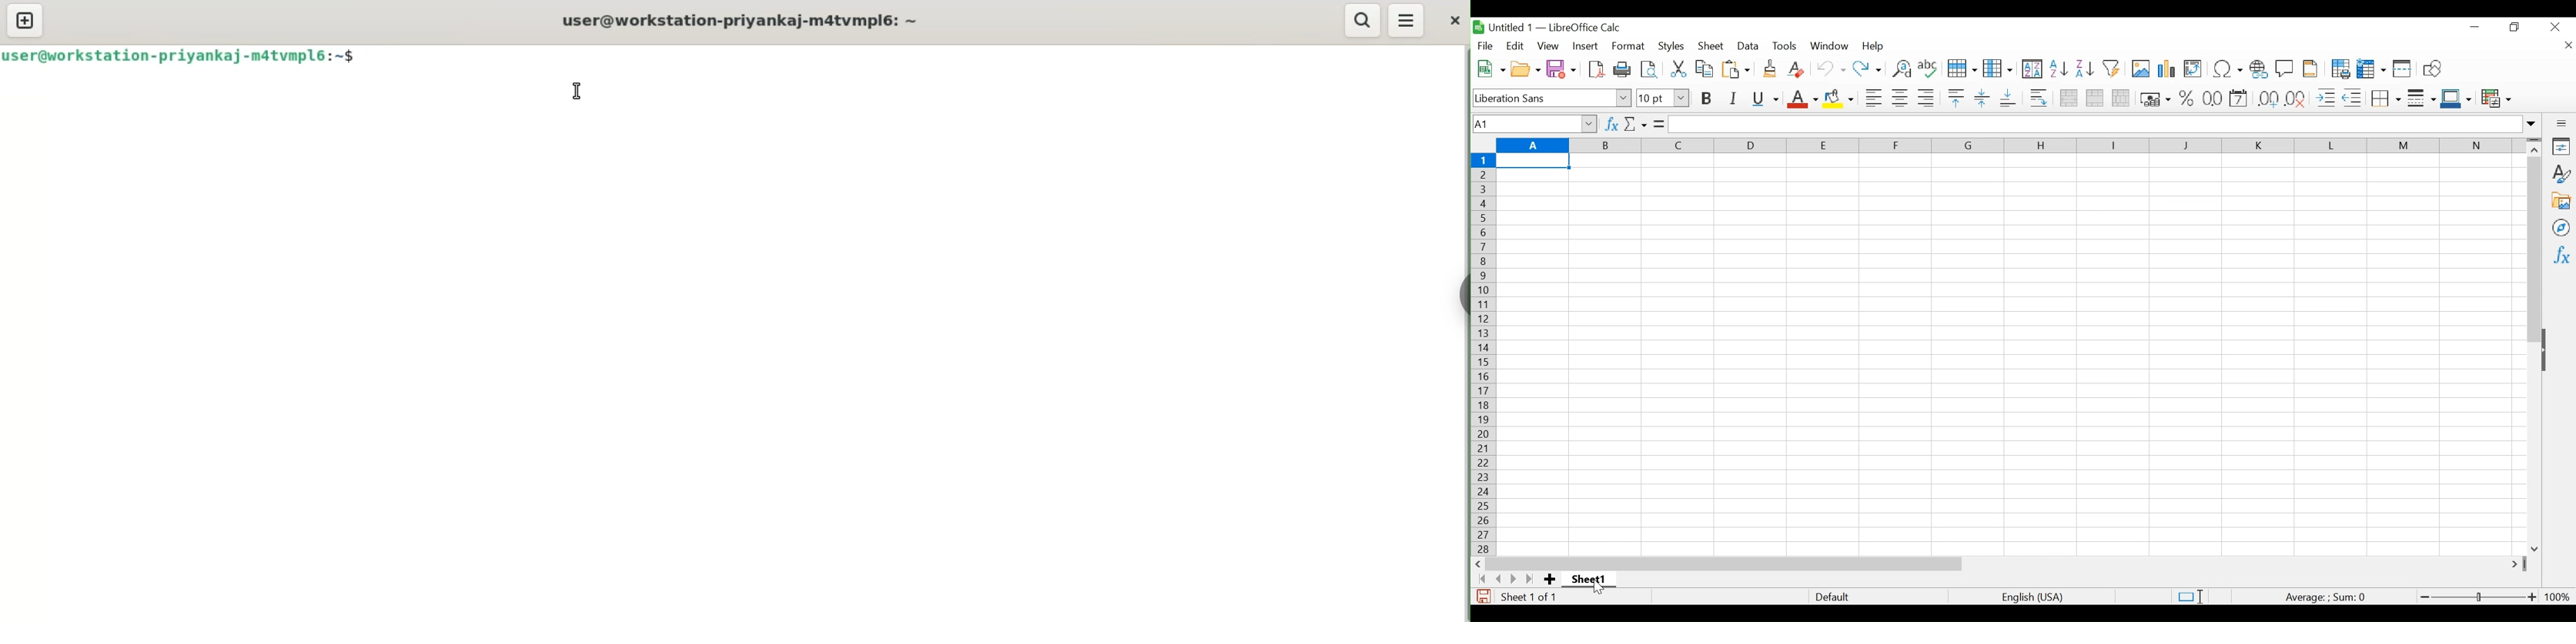  What do you see at coordinates (2094, 98) in the screenshot?
I see `Merge cells` at bounding box center [2094, 98].